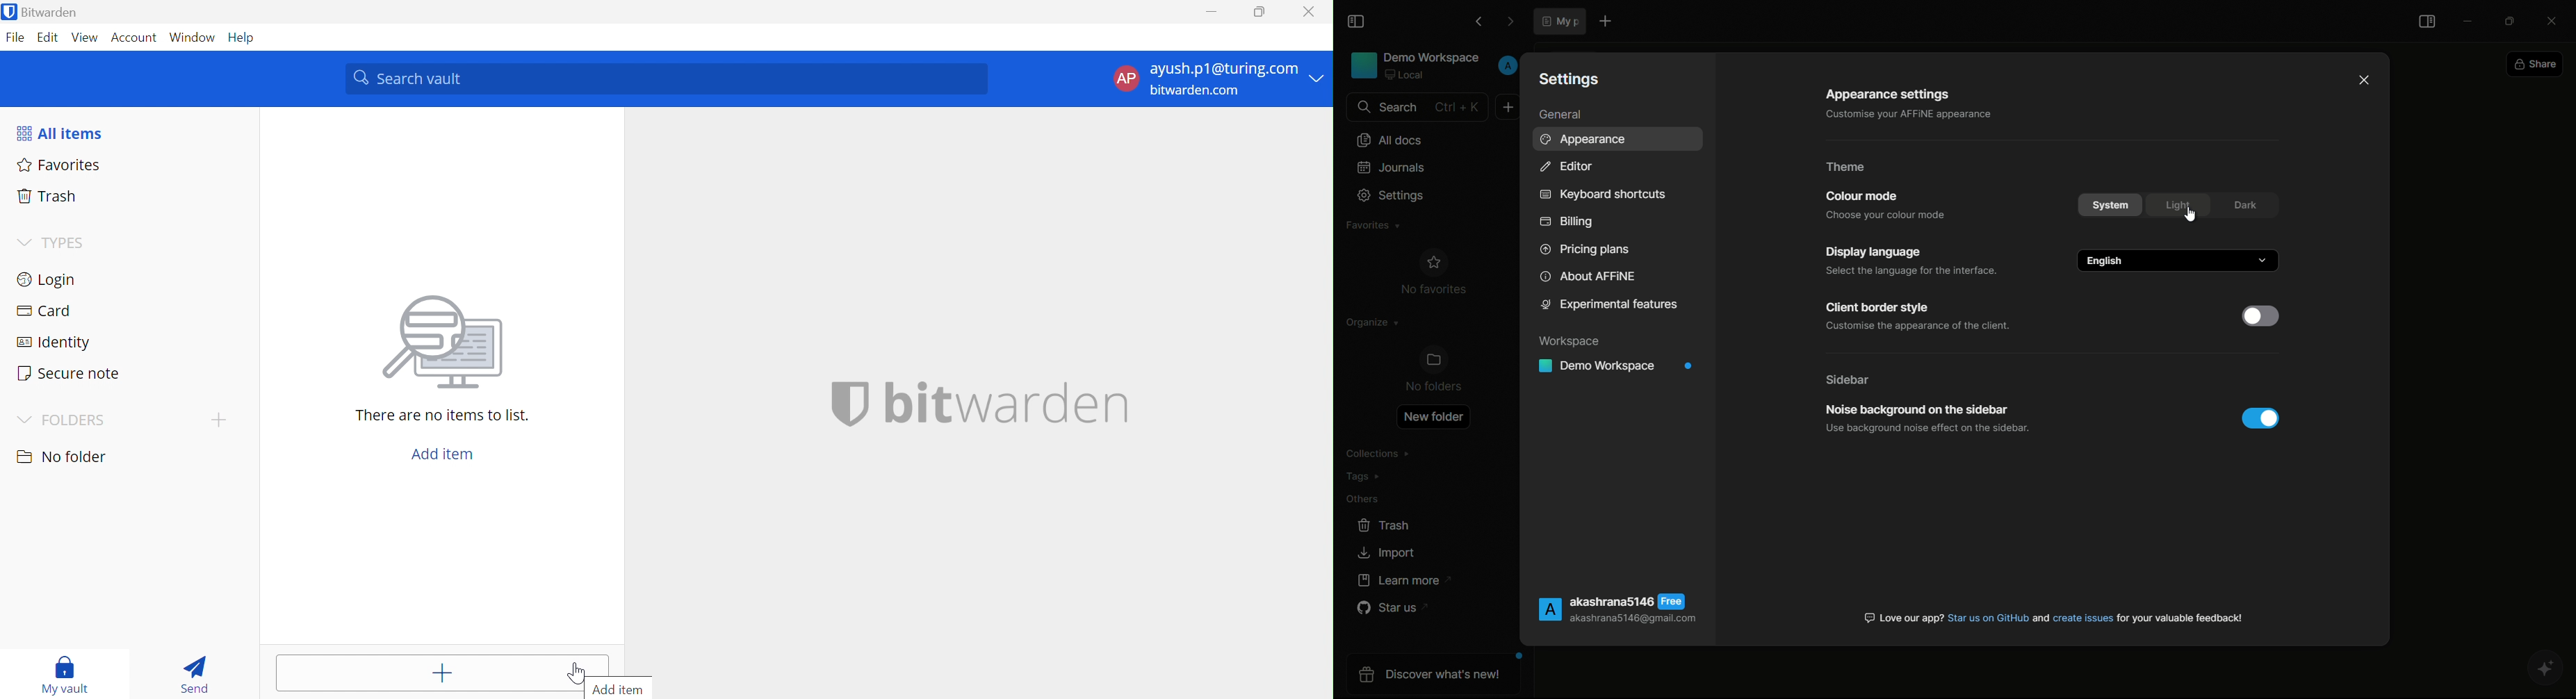 The width and height of the screenshot is (2576, 700). I want to click on Drop down, so click(1318, 77).